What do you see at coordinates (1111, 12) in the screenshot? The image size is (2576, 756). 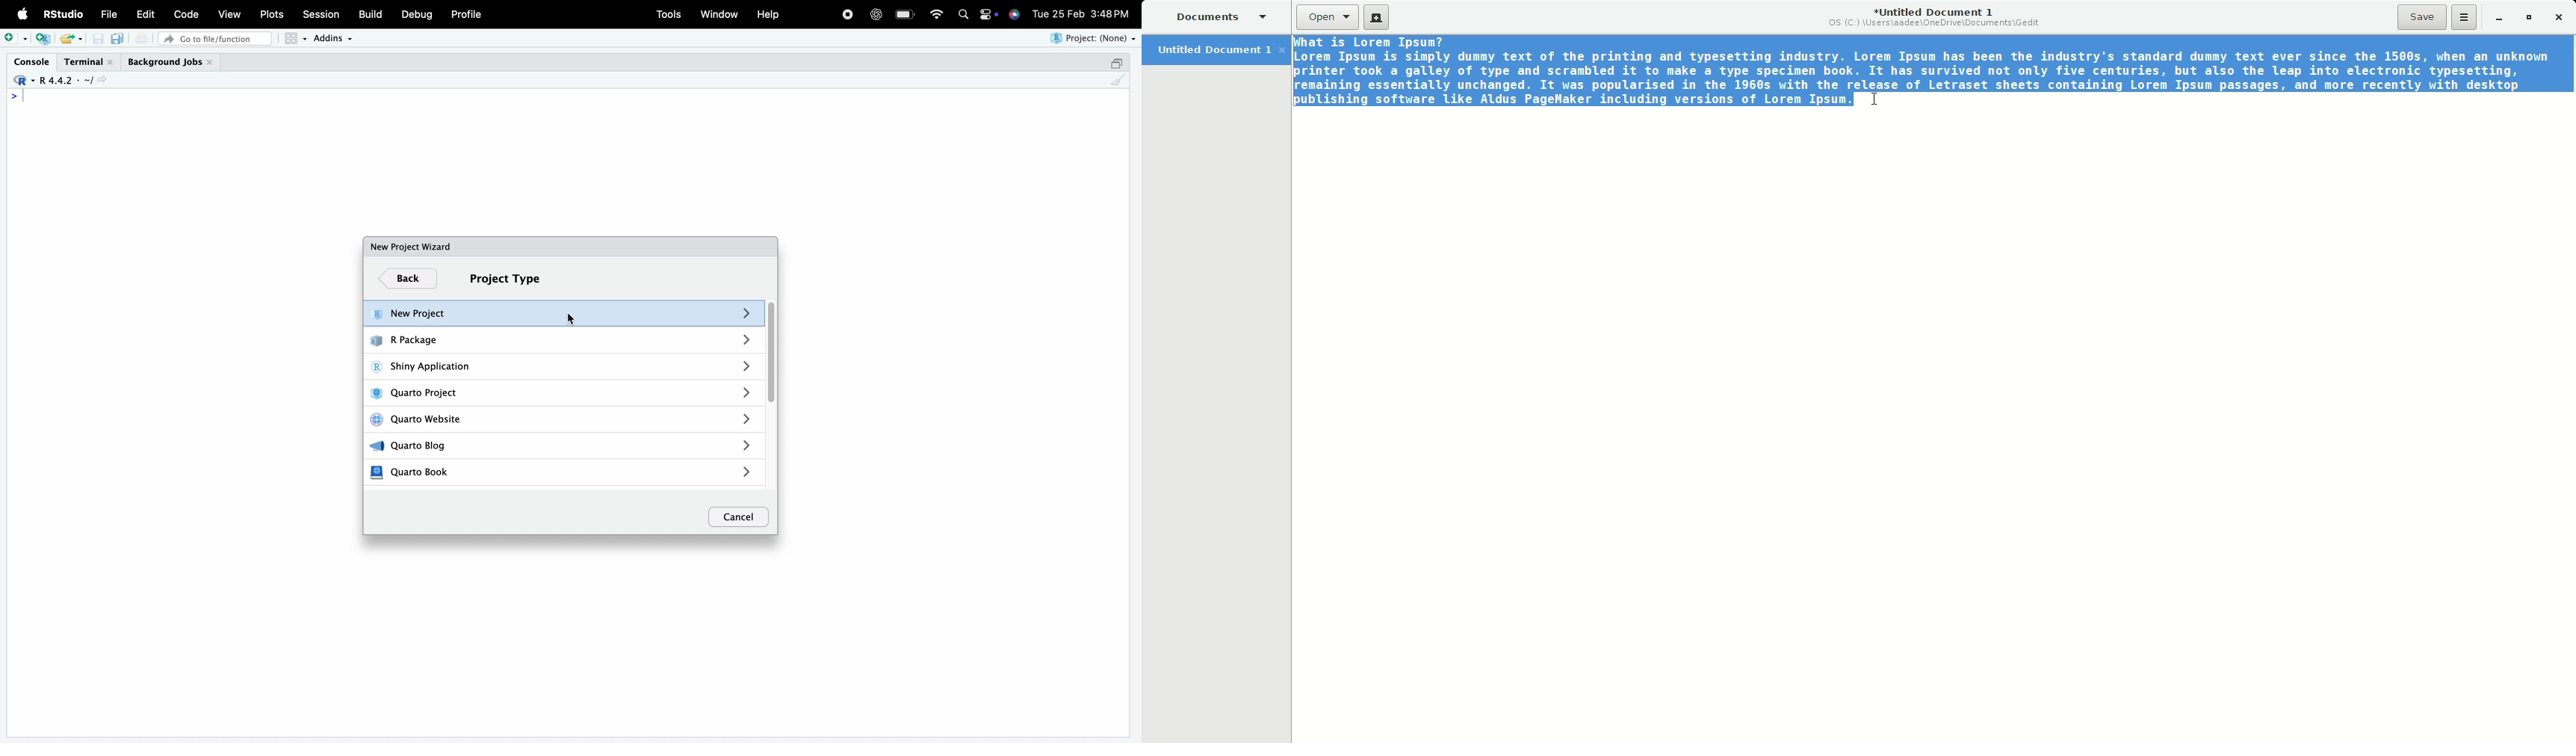 I see `3:48 PM` at bounding box center [1111, 12].